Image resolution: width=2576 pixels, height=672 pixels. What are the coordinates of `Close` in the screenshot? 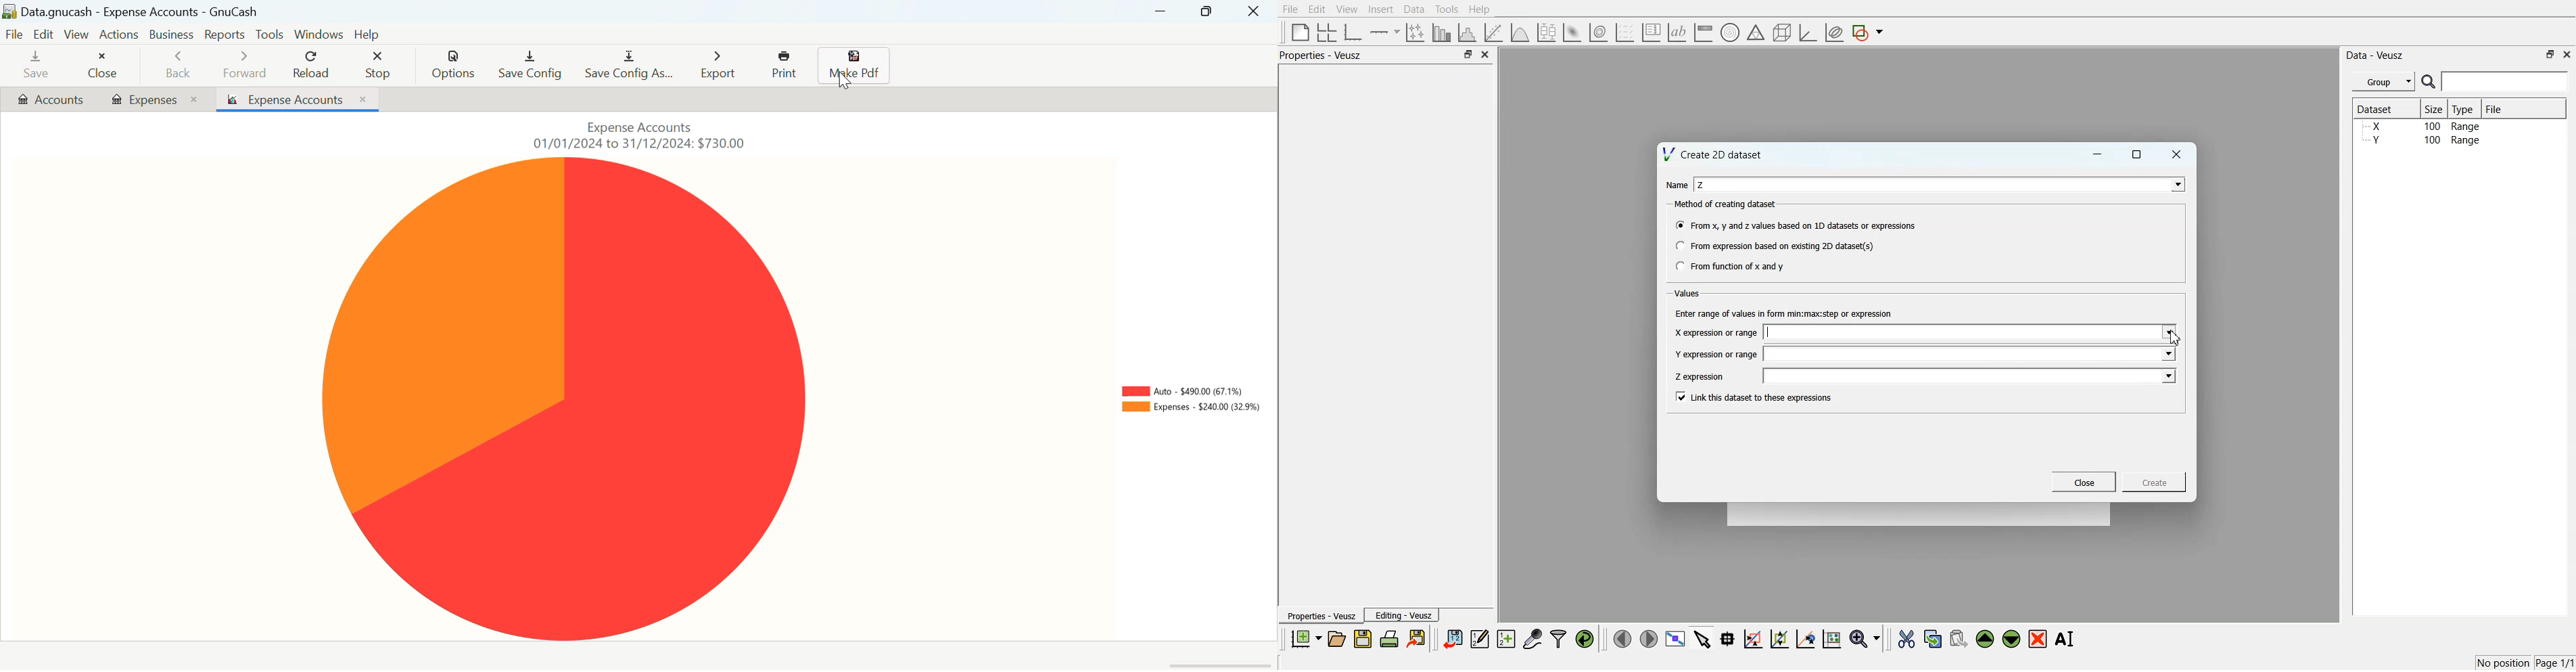 It's located at (2177, 154).